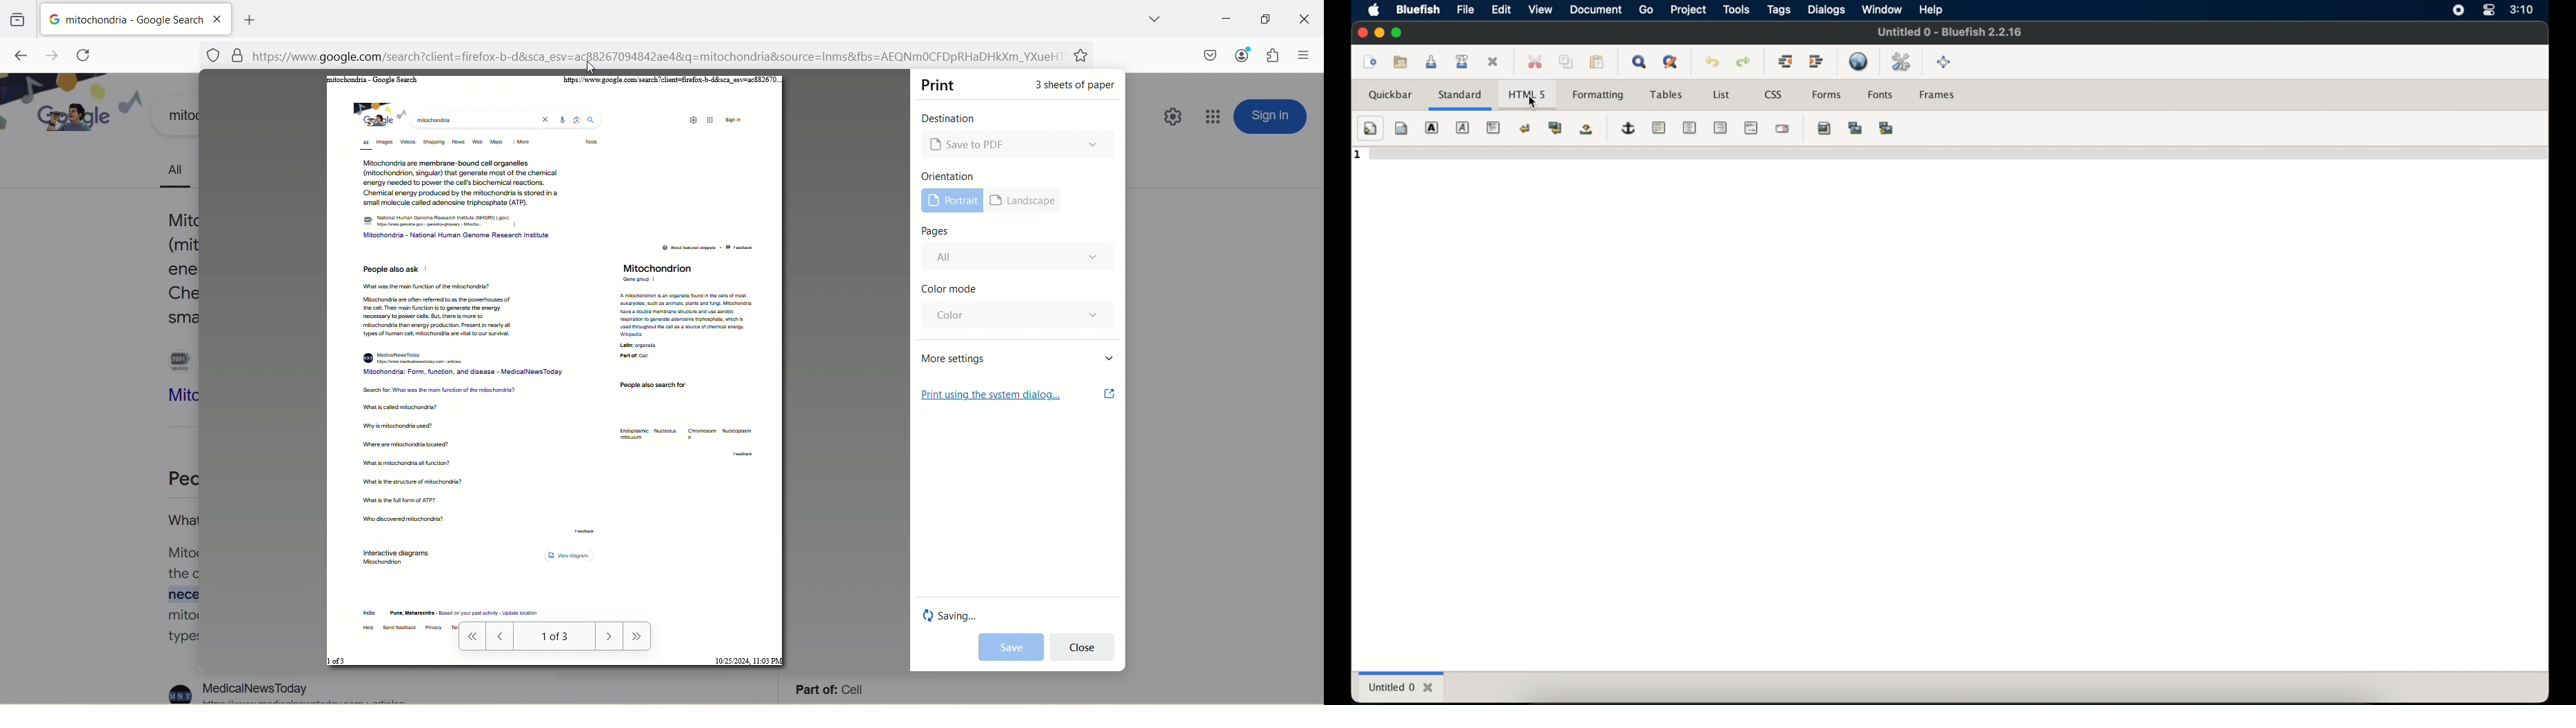 This screenshot has width=2576, height=728. What do you see at coordinates (555, 372) in the screenshot?
I see `PDF page view` at bounding box center [555, 372].